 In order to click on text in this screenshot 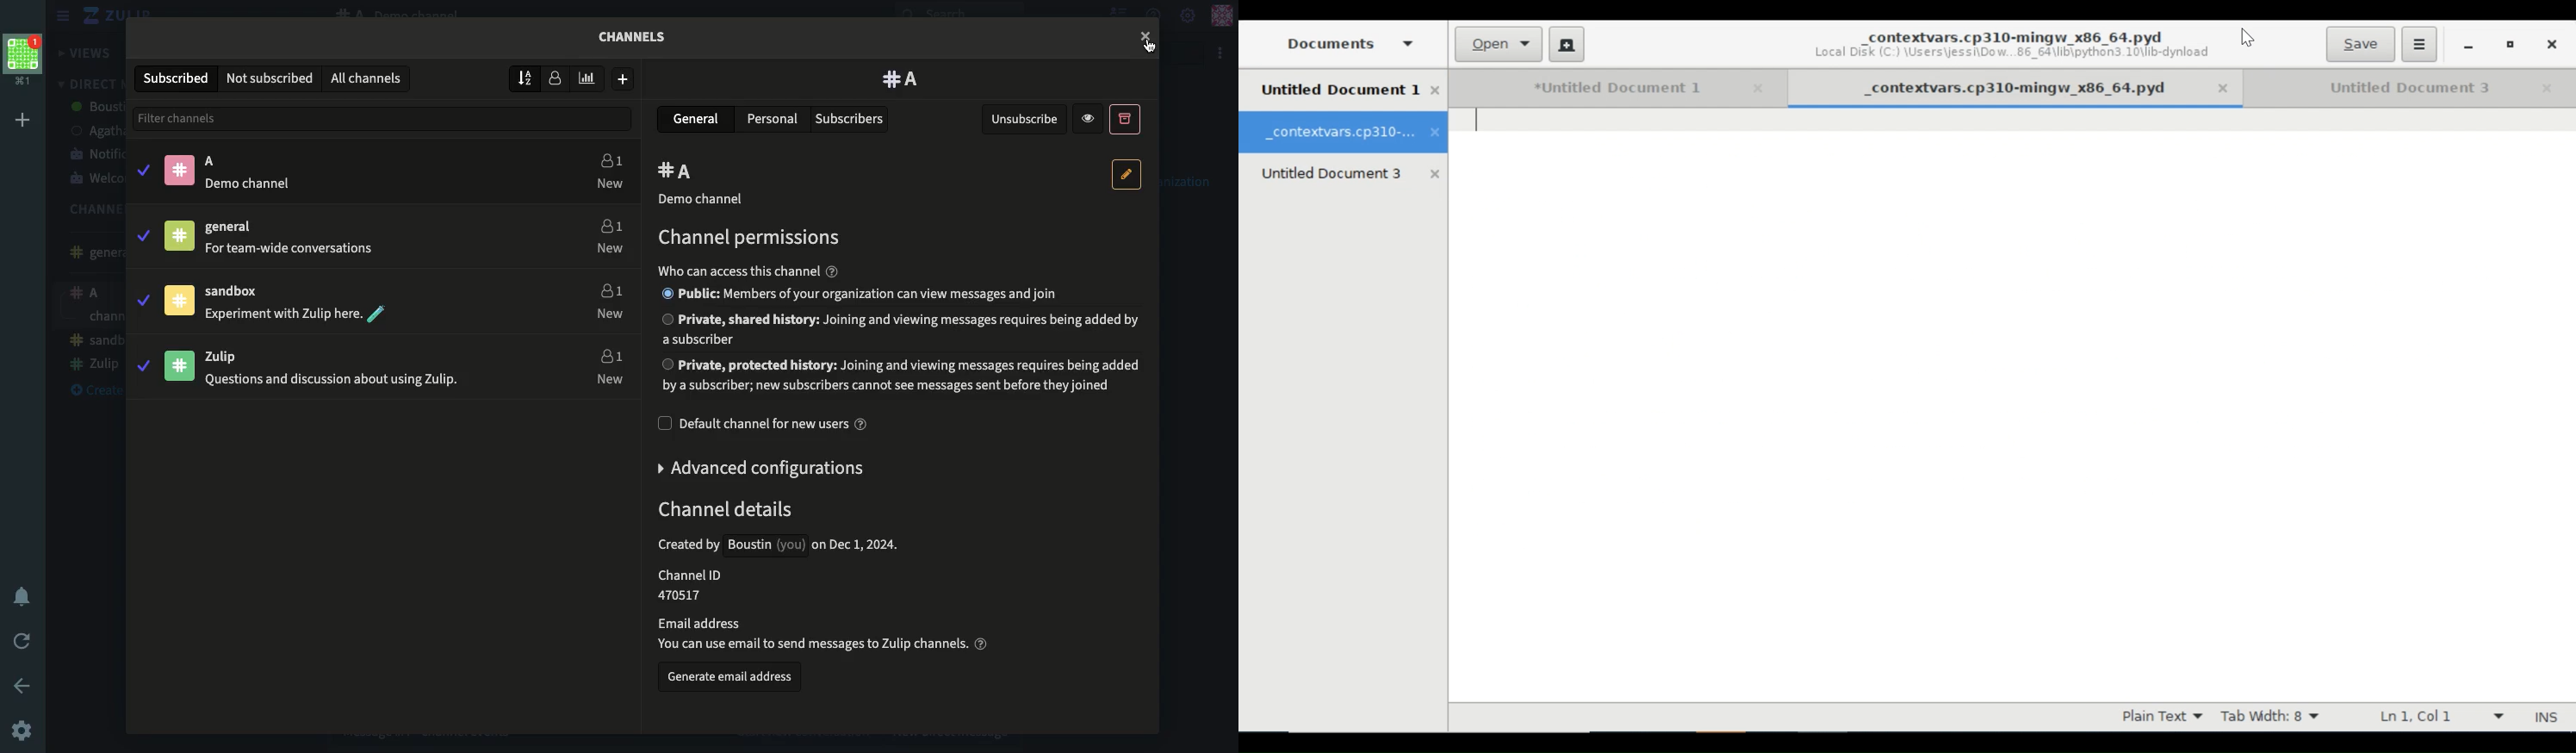, I will do `click(739, 271)`.